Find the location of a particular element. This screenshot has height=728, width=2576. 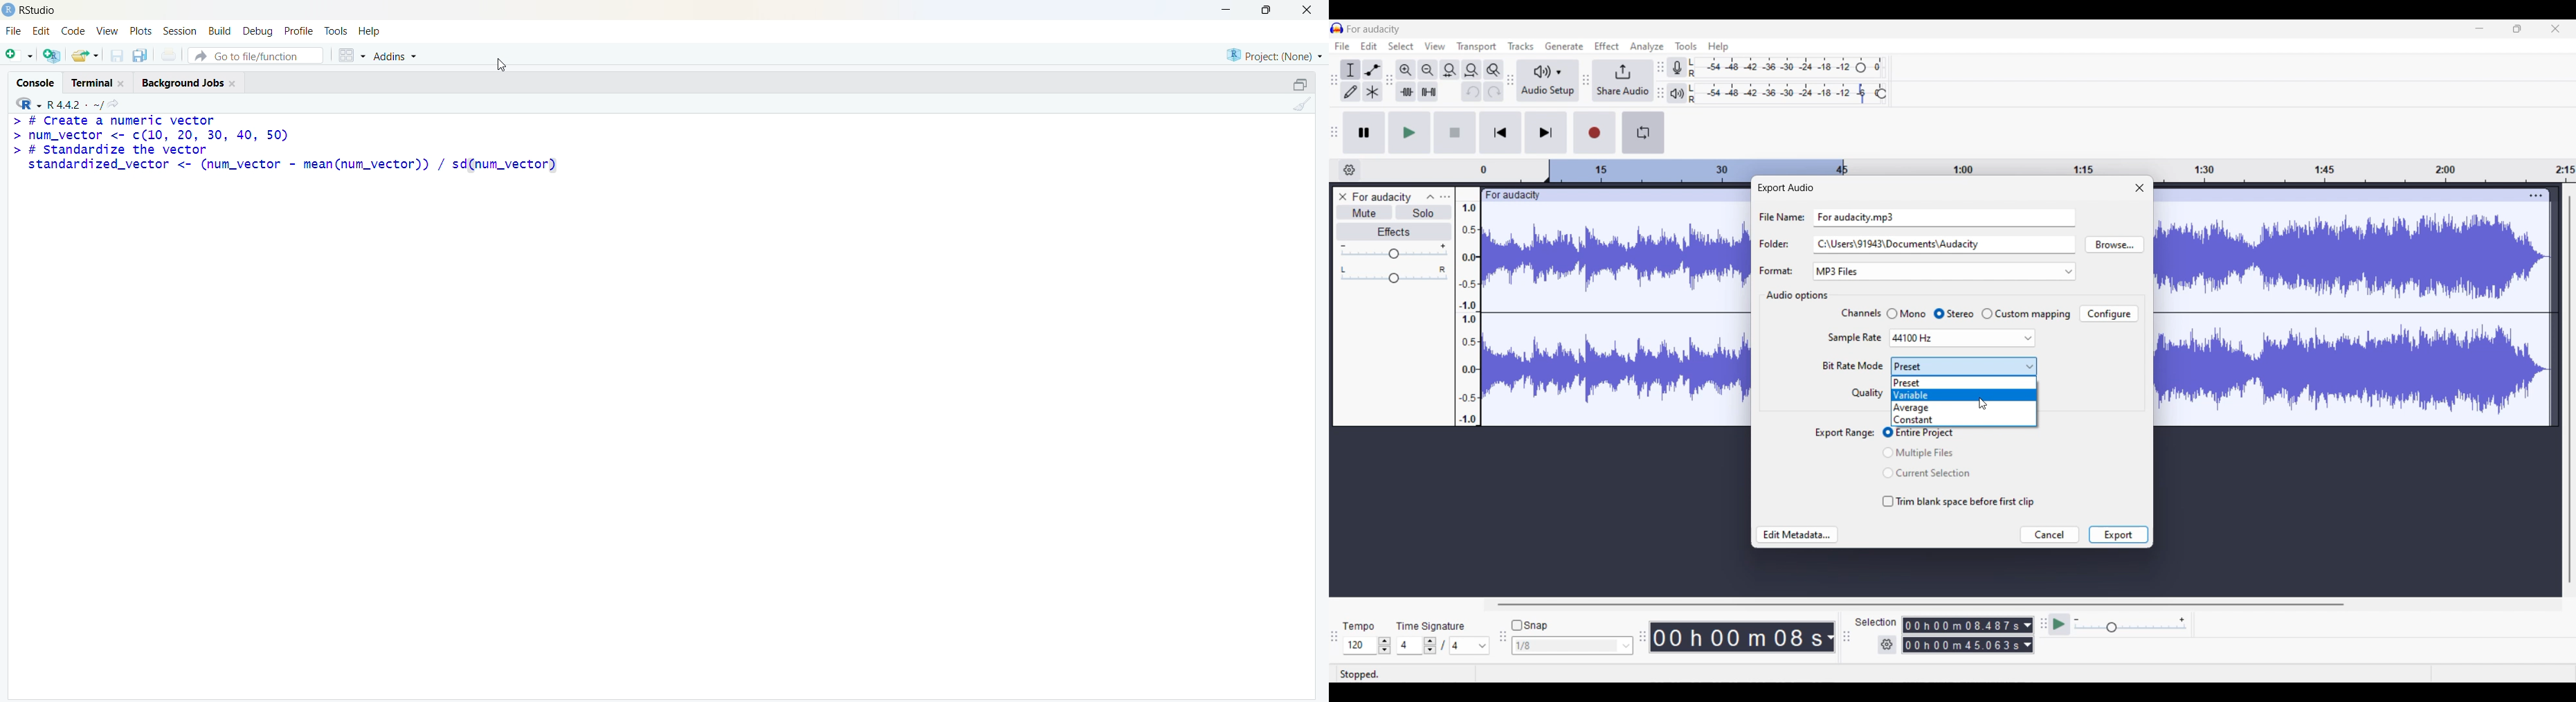

Record/Record new track is located at coordinates (1595, 133).